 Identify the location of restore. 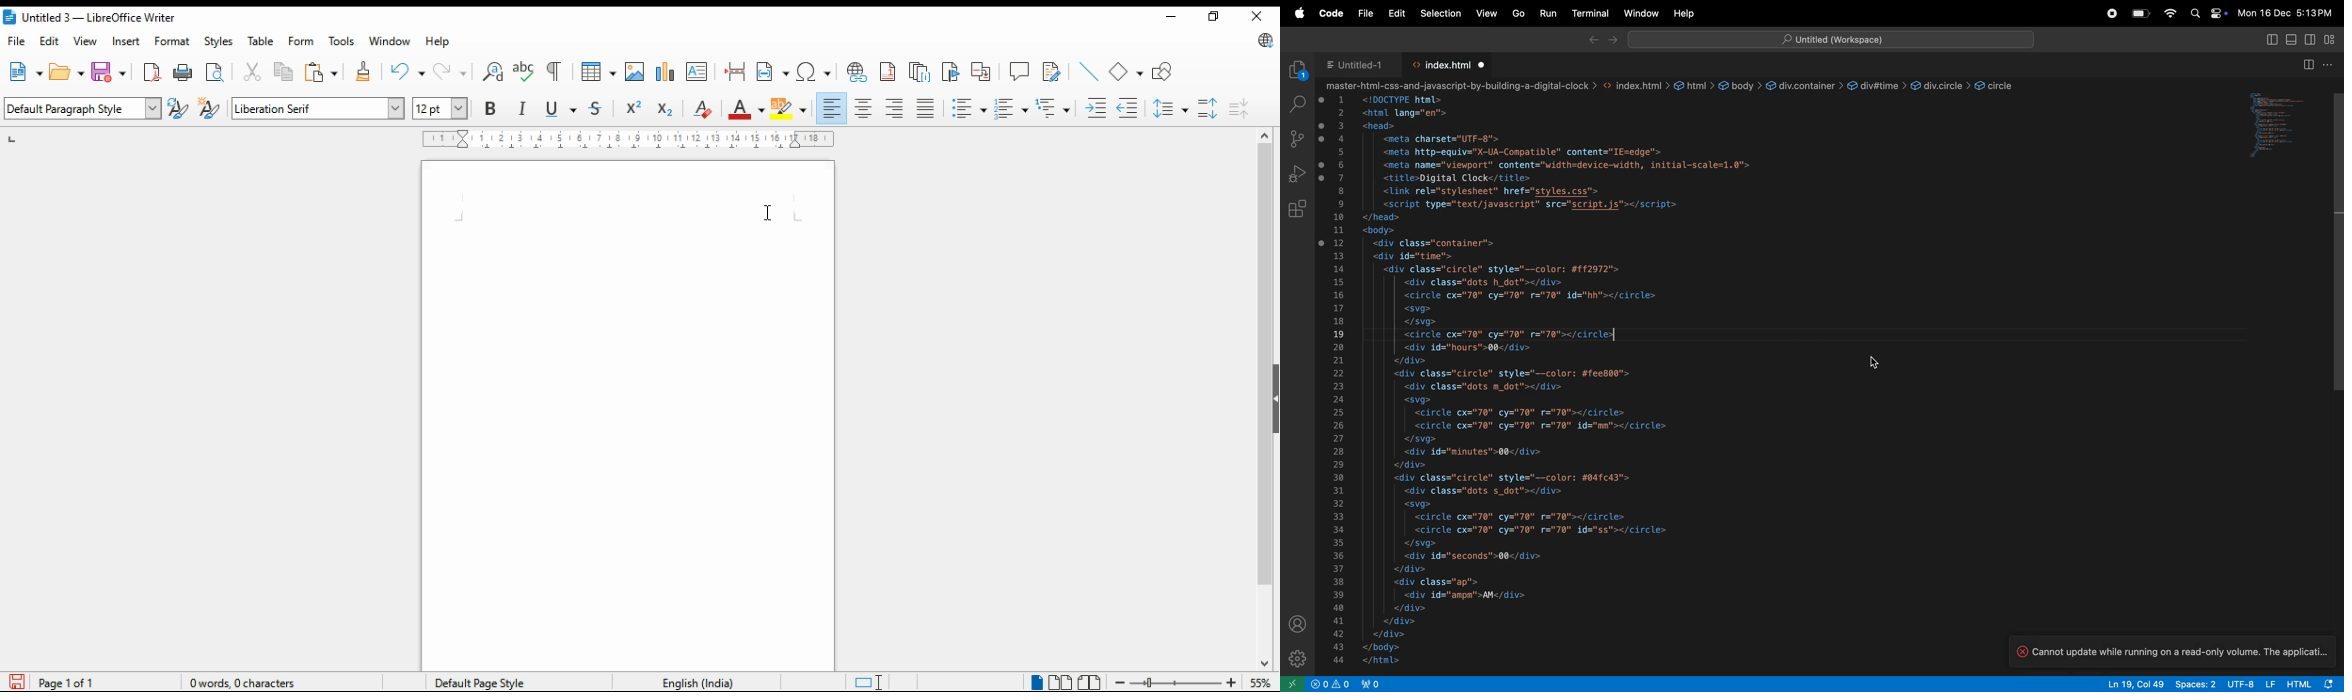
(1212, 16).